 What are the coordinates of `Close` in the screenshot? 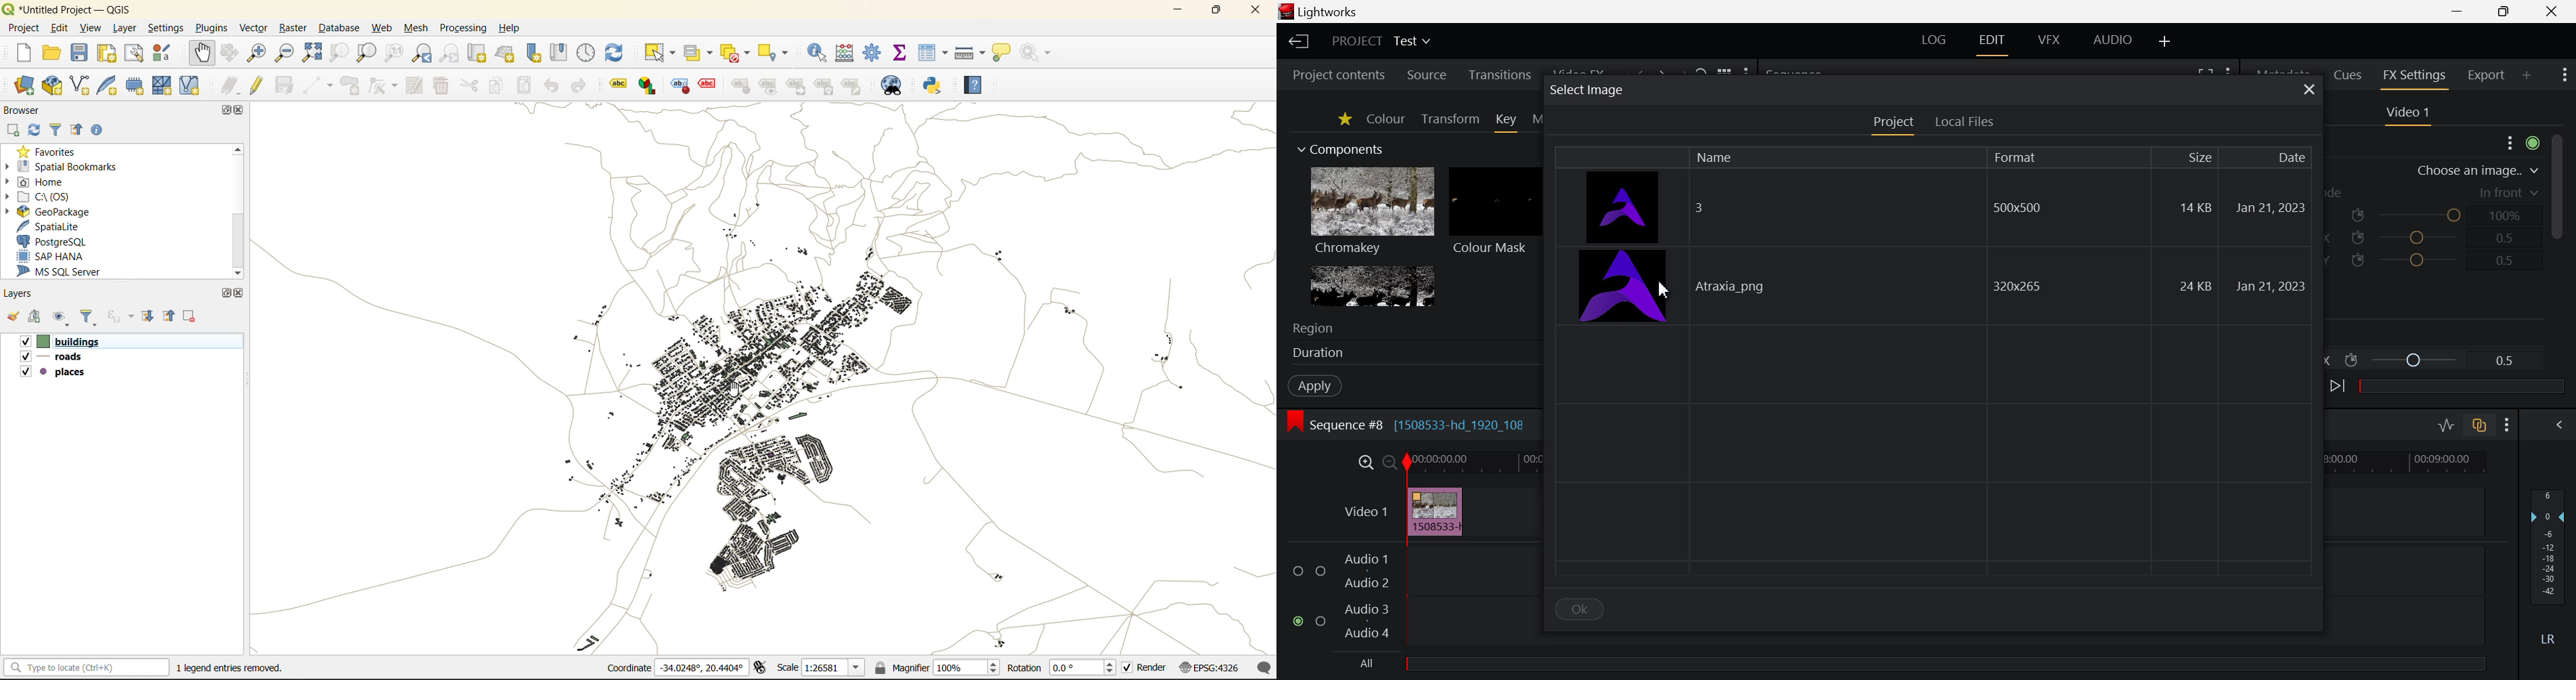 It's located at (2552, 12).